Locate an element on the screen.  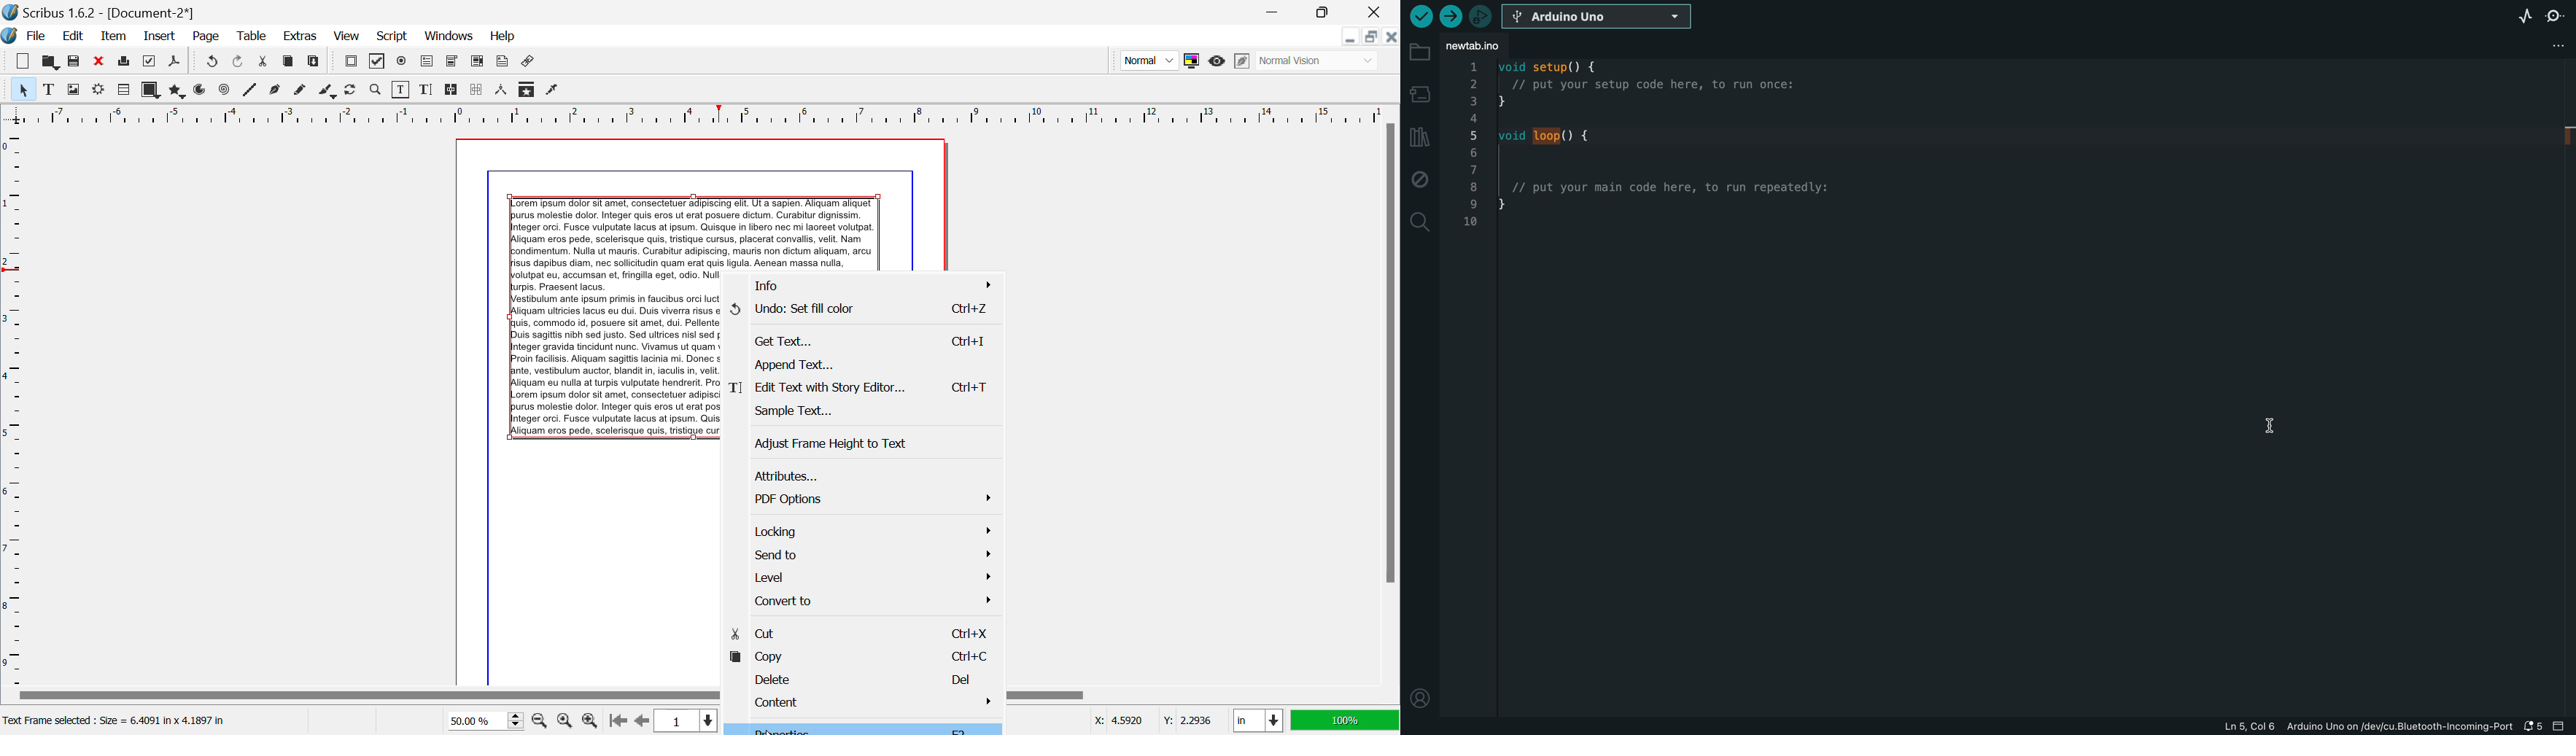
Cursor on Properties is located at coordinates (858, 728).